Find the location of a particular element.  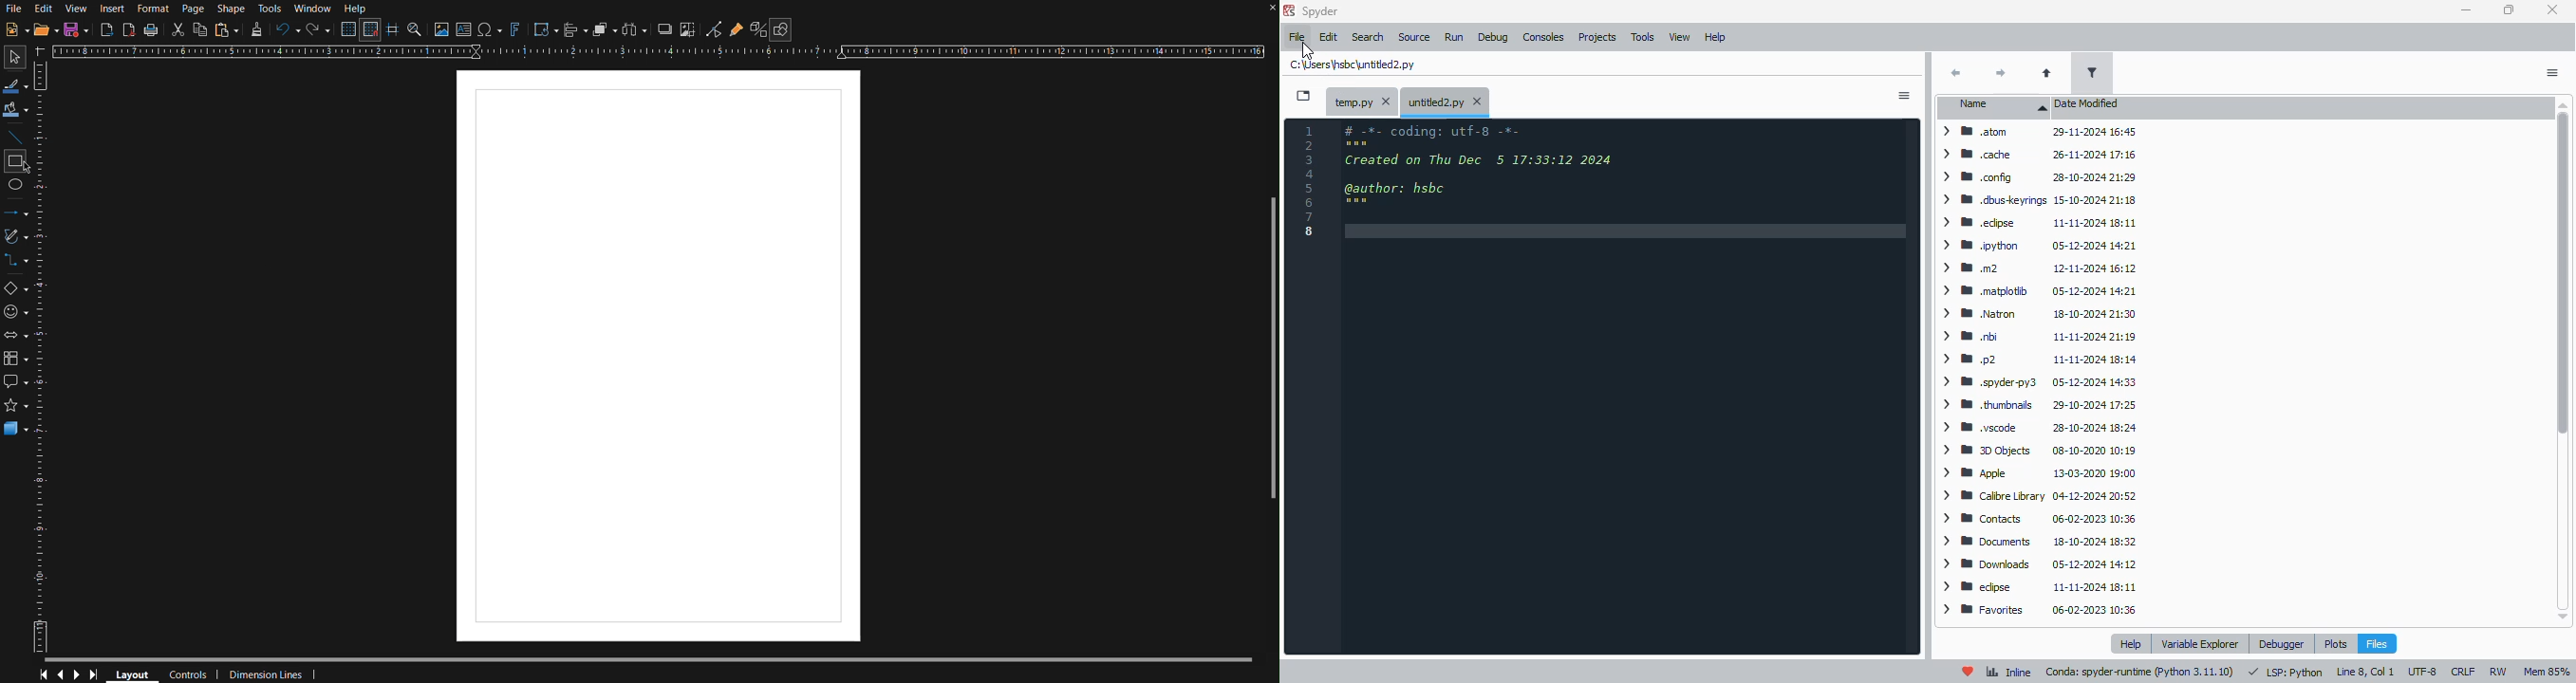

> BB Favorites 06-02-2023 10:36 is located at coordinates (2040, 612).